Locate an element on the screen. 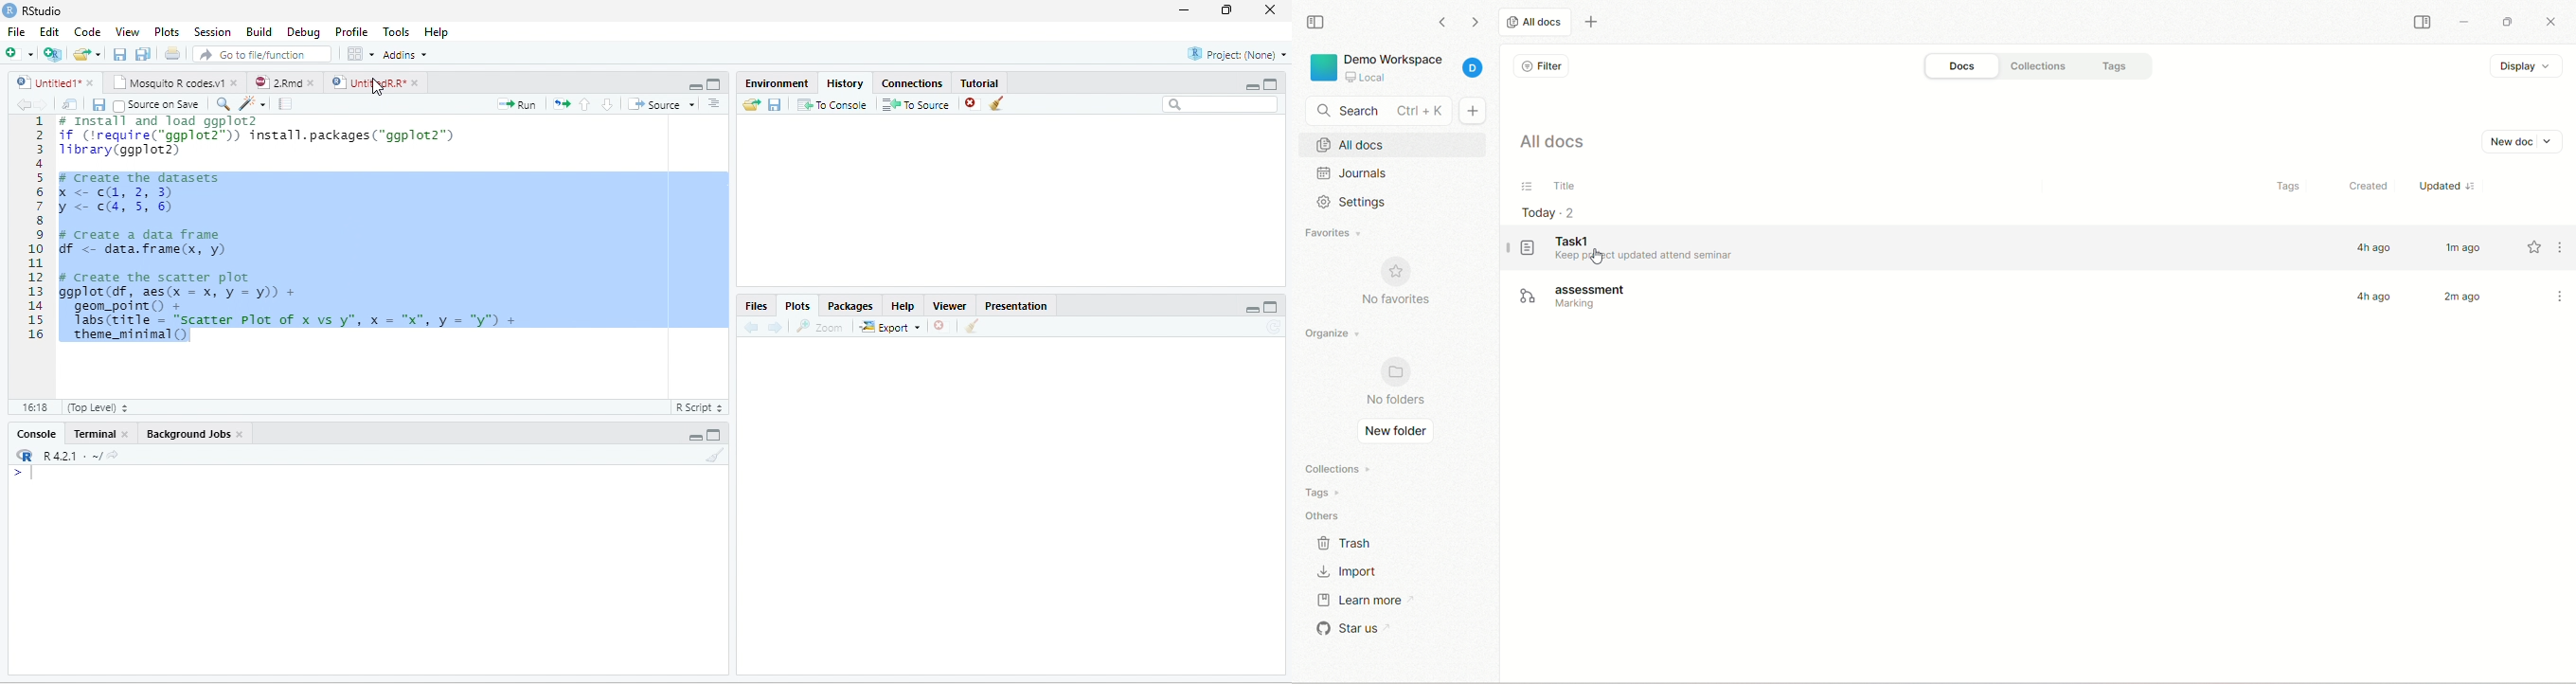 The height and width of the screenshot is (700, 2576). cursor is located at coordinates (378, 86).